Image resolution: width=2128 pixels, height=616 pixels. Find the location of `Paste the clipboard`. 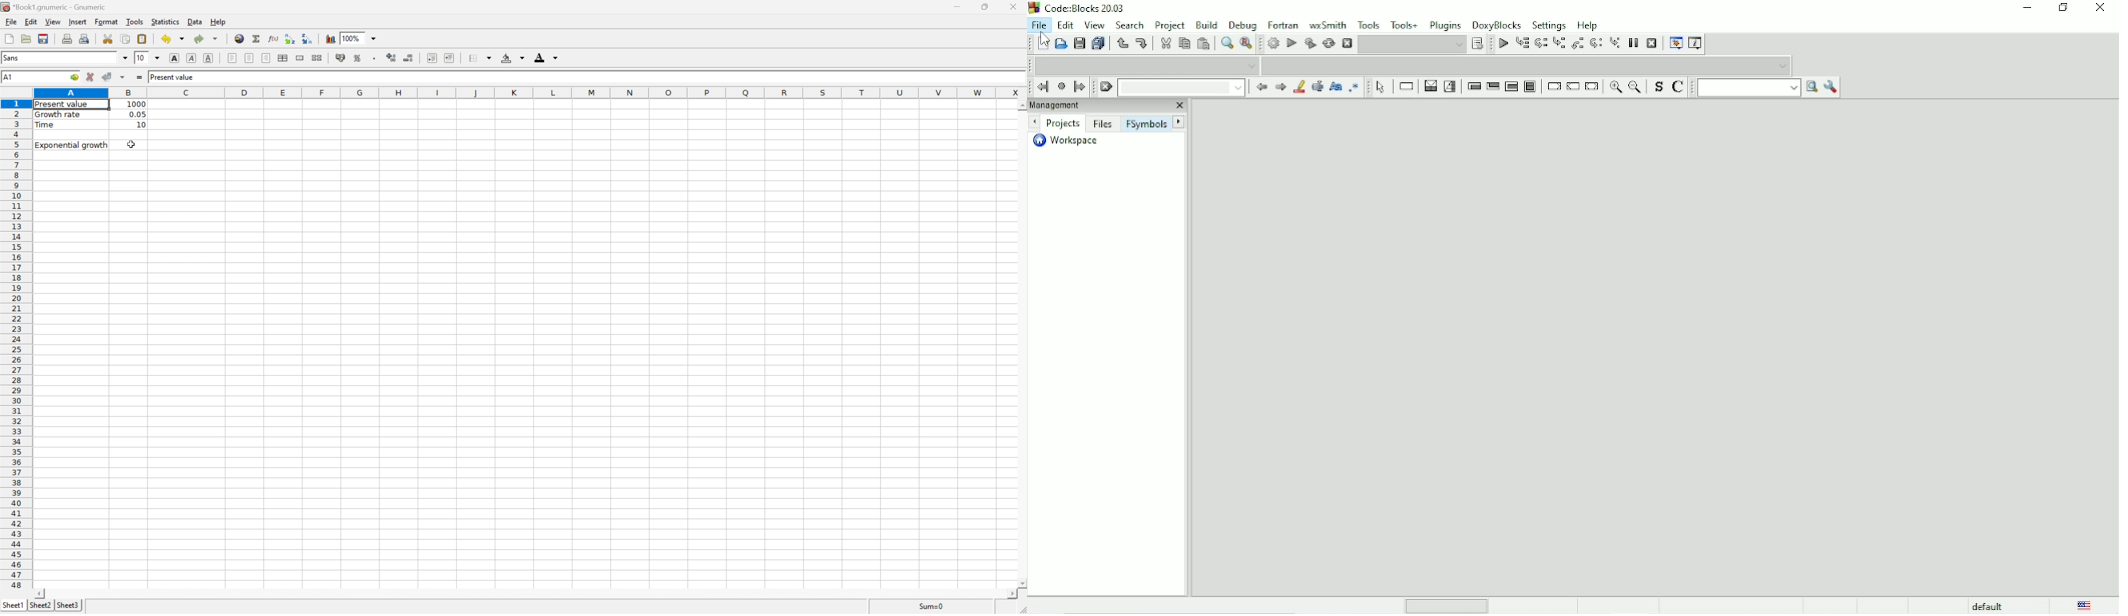

Paste the clipboard is located at coordinates (143, 38).